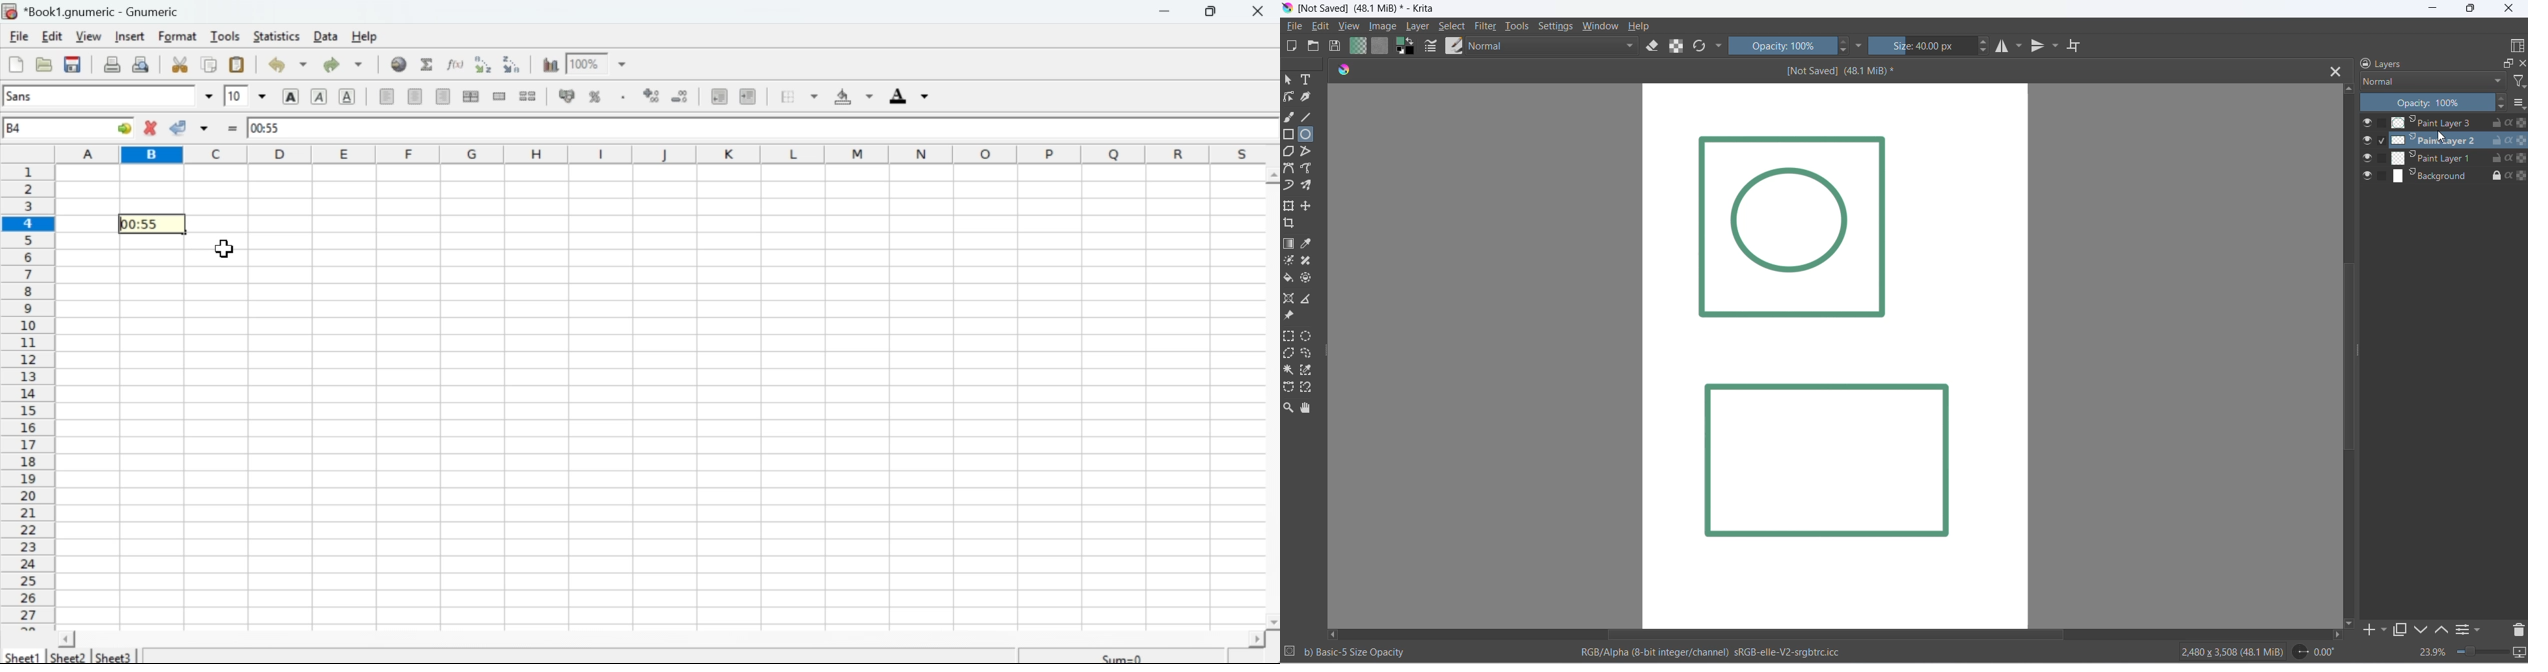 The width and height of the screenshot is (2548, 672). I want to click on Paint Layer 3, so click(2435, 122).